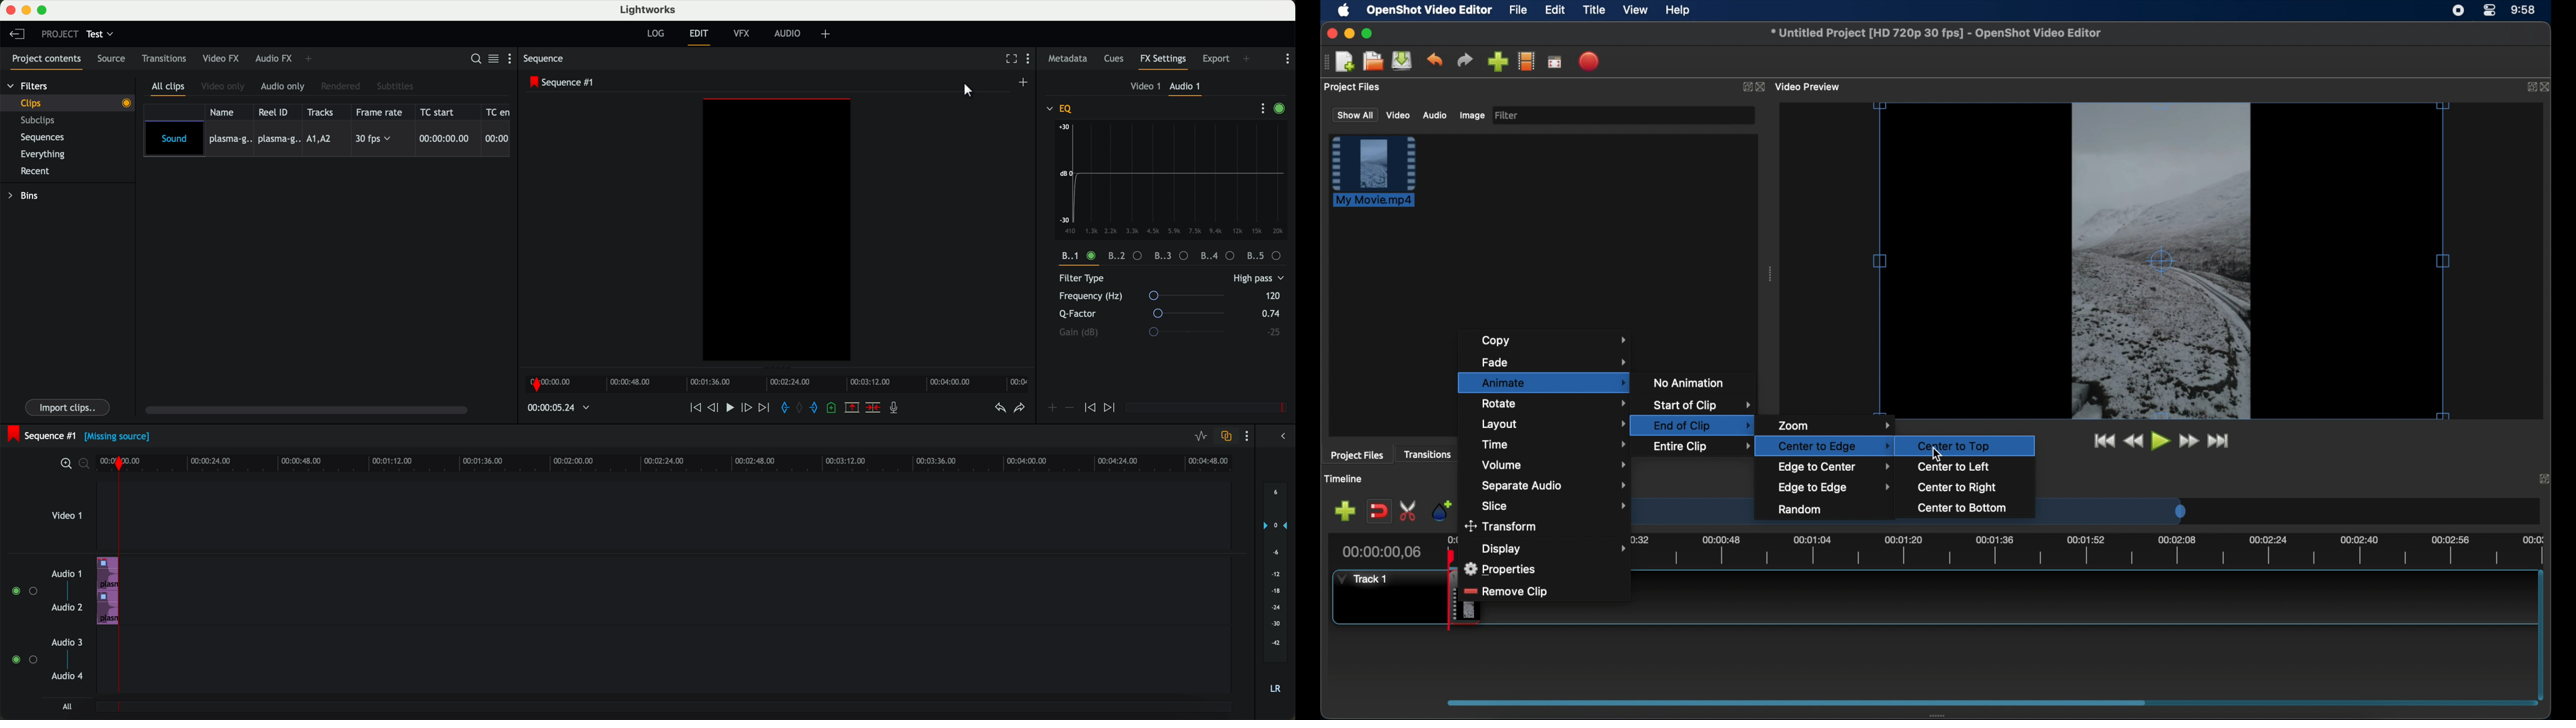  I want to click on scroll box, so click(1792, 702).